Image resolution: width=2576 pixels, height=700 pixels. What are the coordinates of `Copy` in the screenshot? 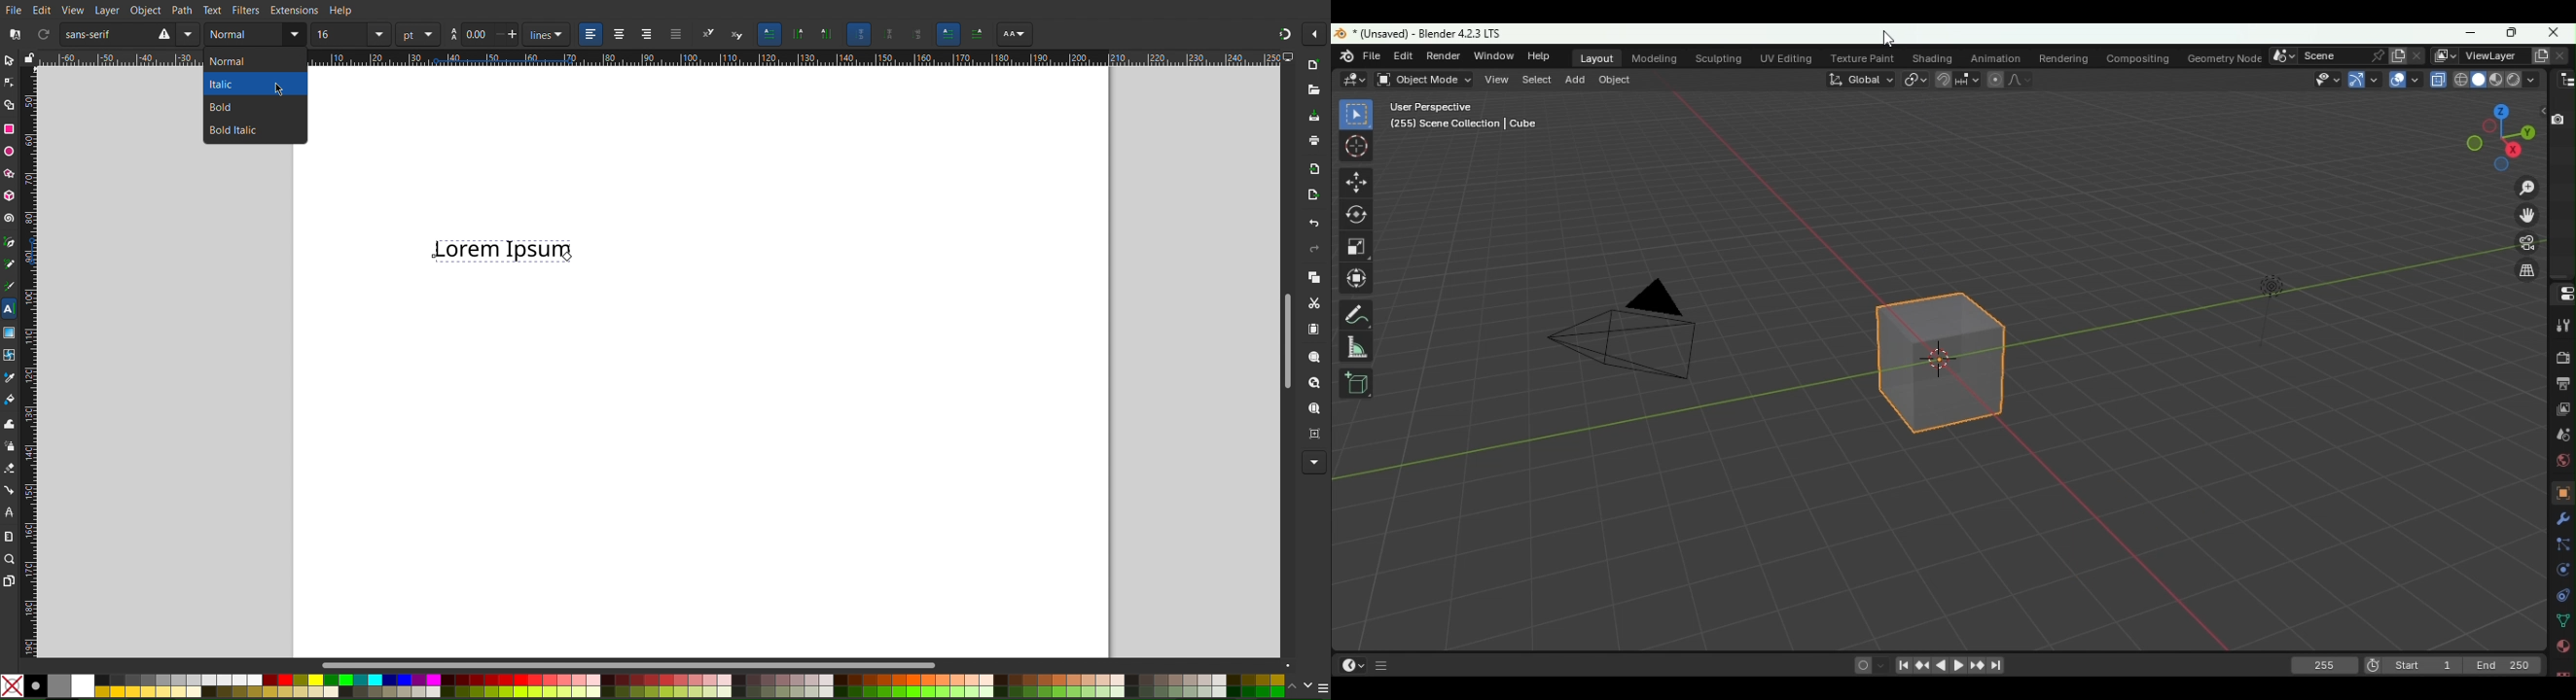 It's located at (1311, 279).